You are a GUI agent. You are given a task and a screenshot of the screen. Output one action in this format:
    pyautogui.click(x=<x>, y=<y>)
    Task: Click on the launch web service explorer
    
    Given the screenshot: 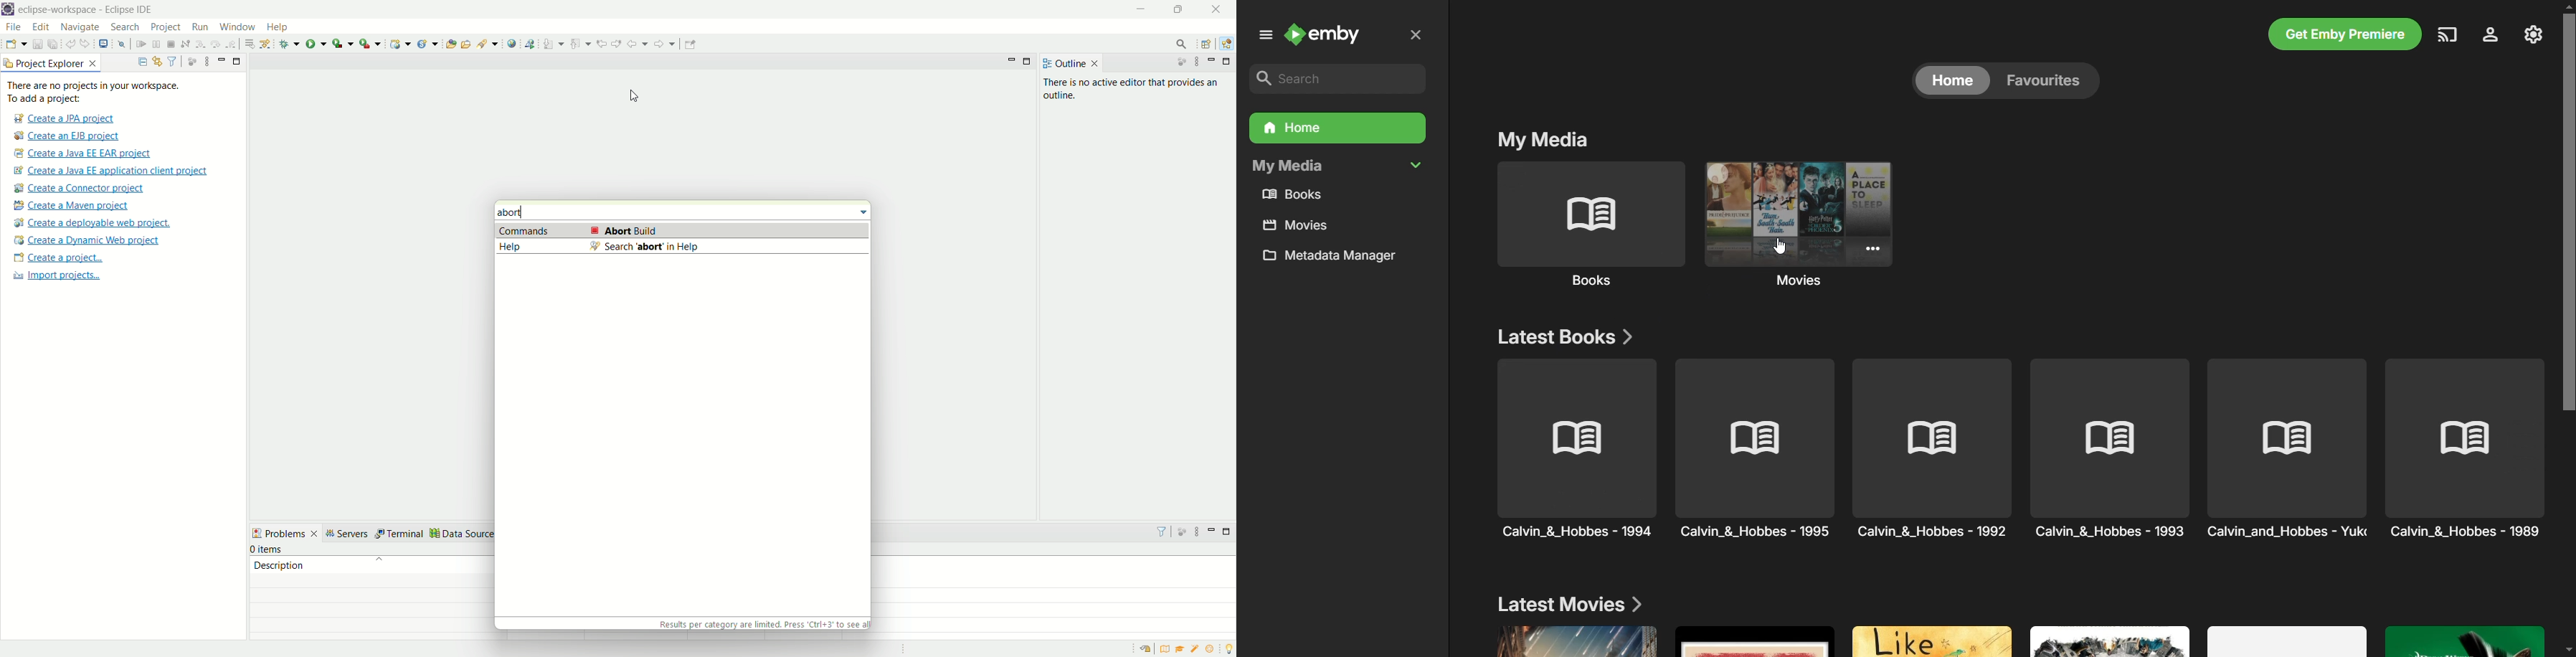 What is the action you would take?
    pyautogui.click(x=532, y=44)
    